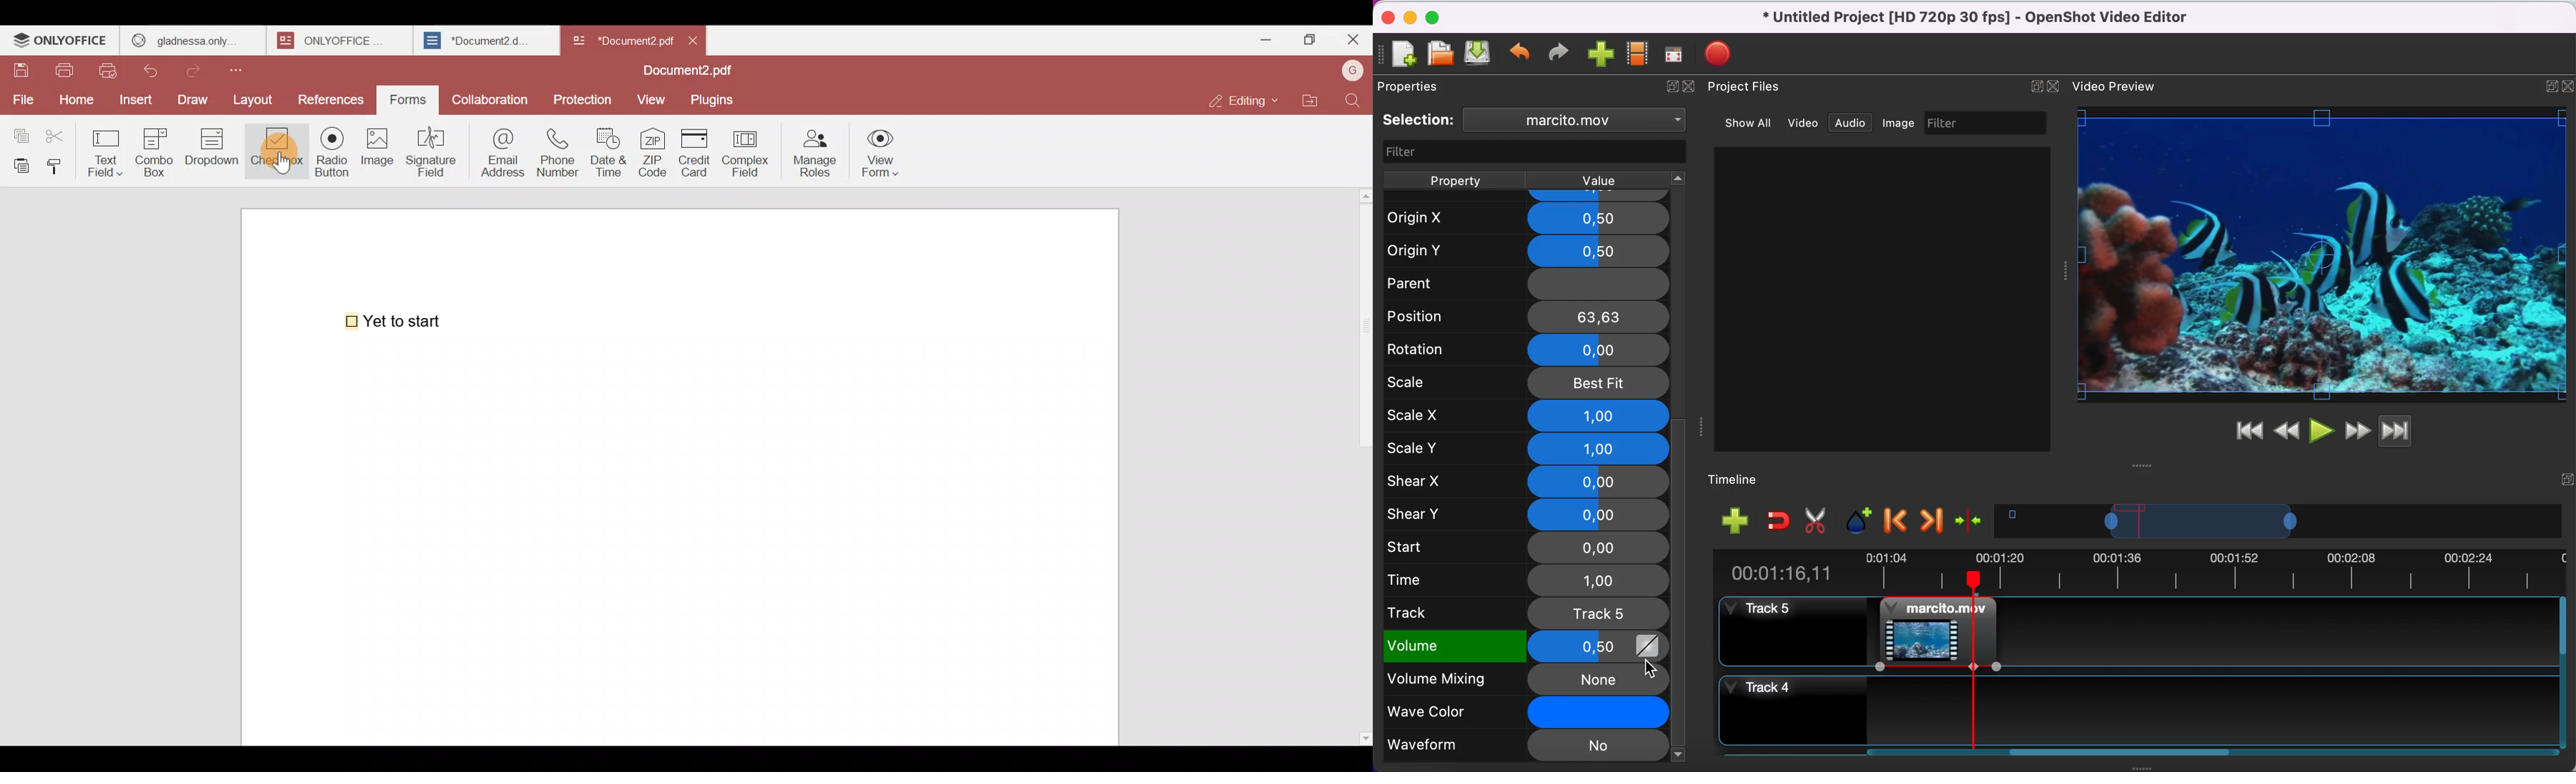  What do you see at coordinates (1525, 546) in the screenshot?
I see `start 0` at bounding box center [1525, 546].